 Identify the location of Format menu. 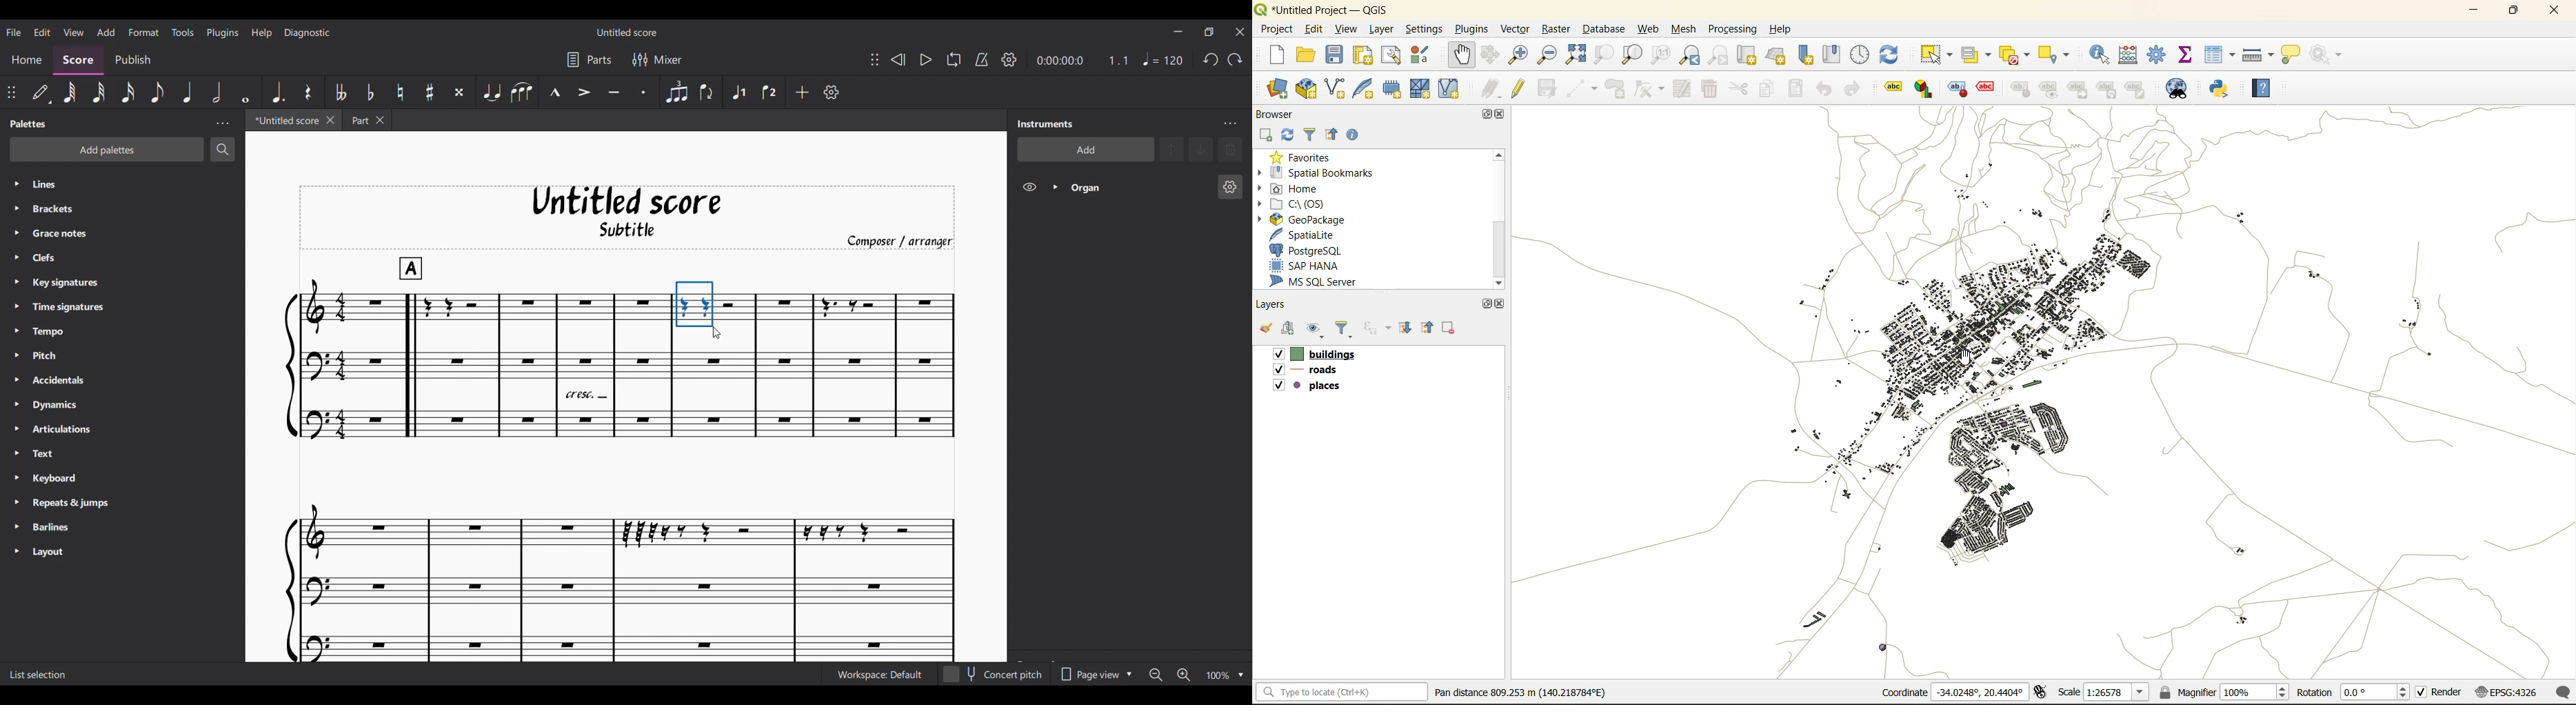
(143, 30).